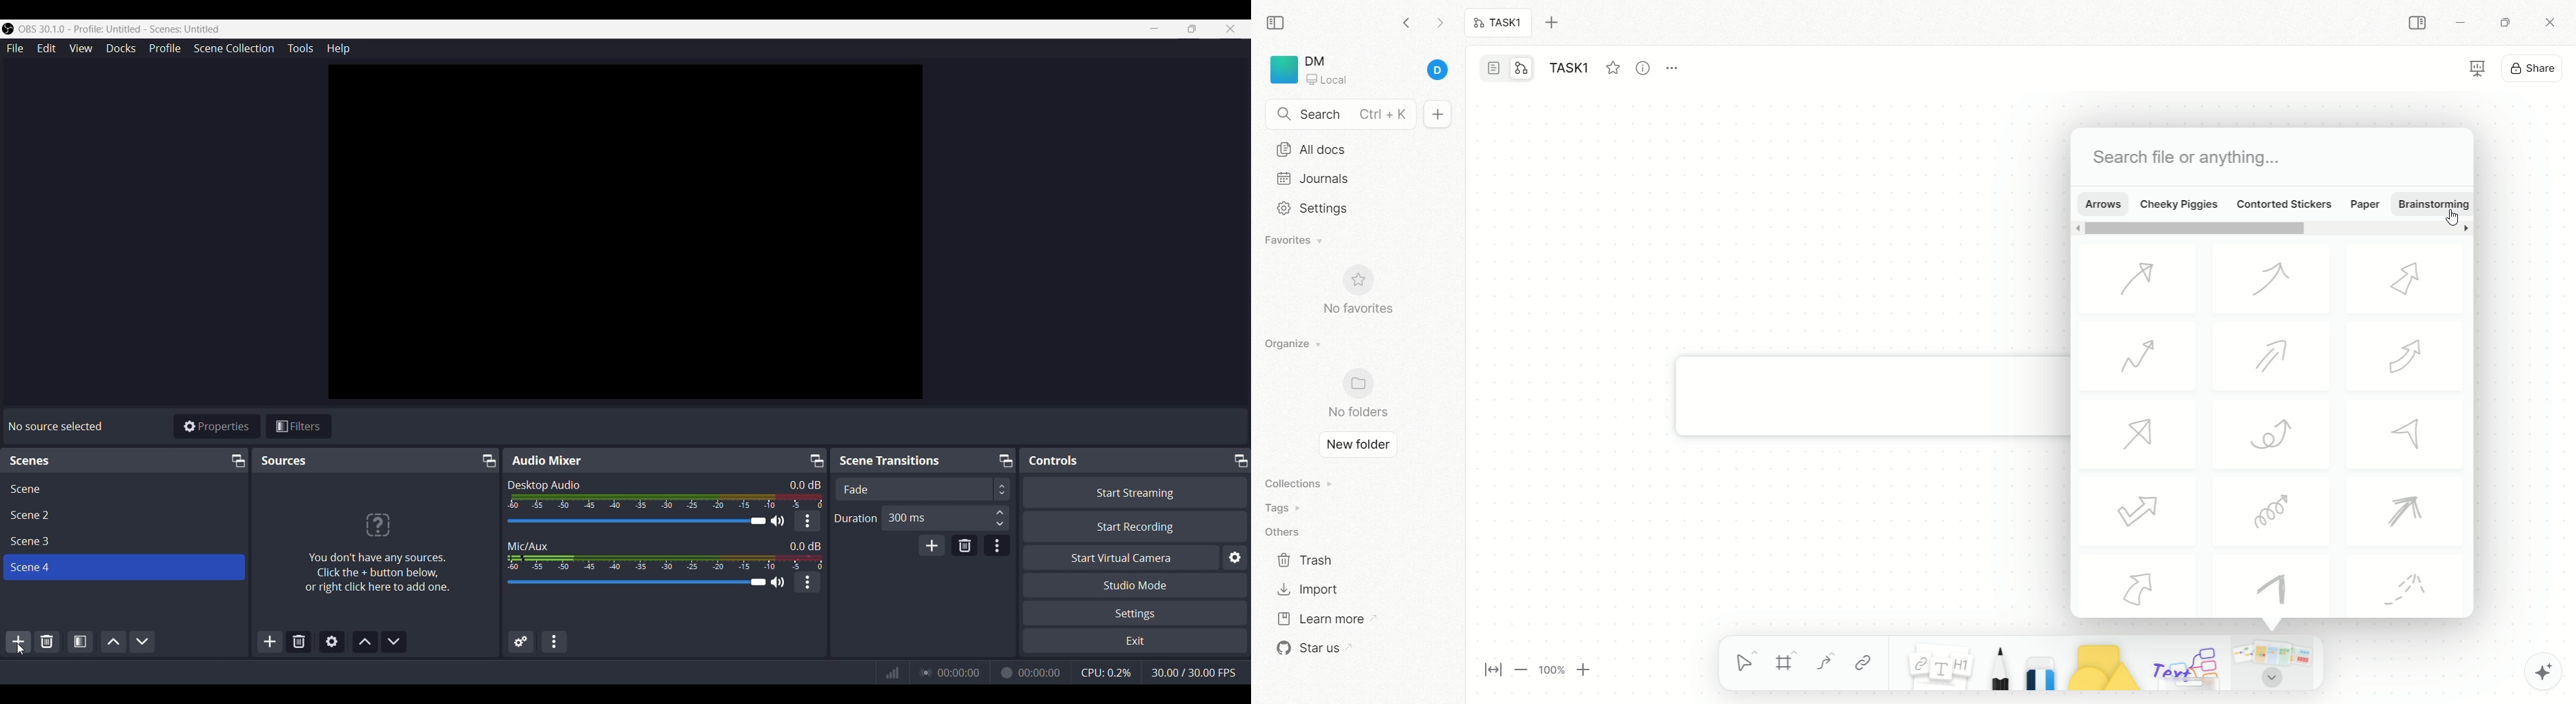 This screenshot has height=728, width=2576. Describe the element at coordinates (2096, 664) in the screenshot. I see `shapes` at that location.